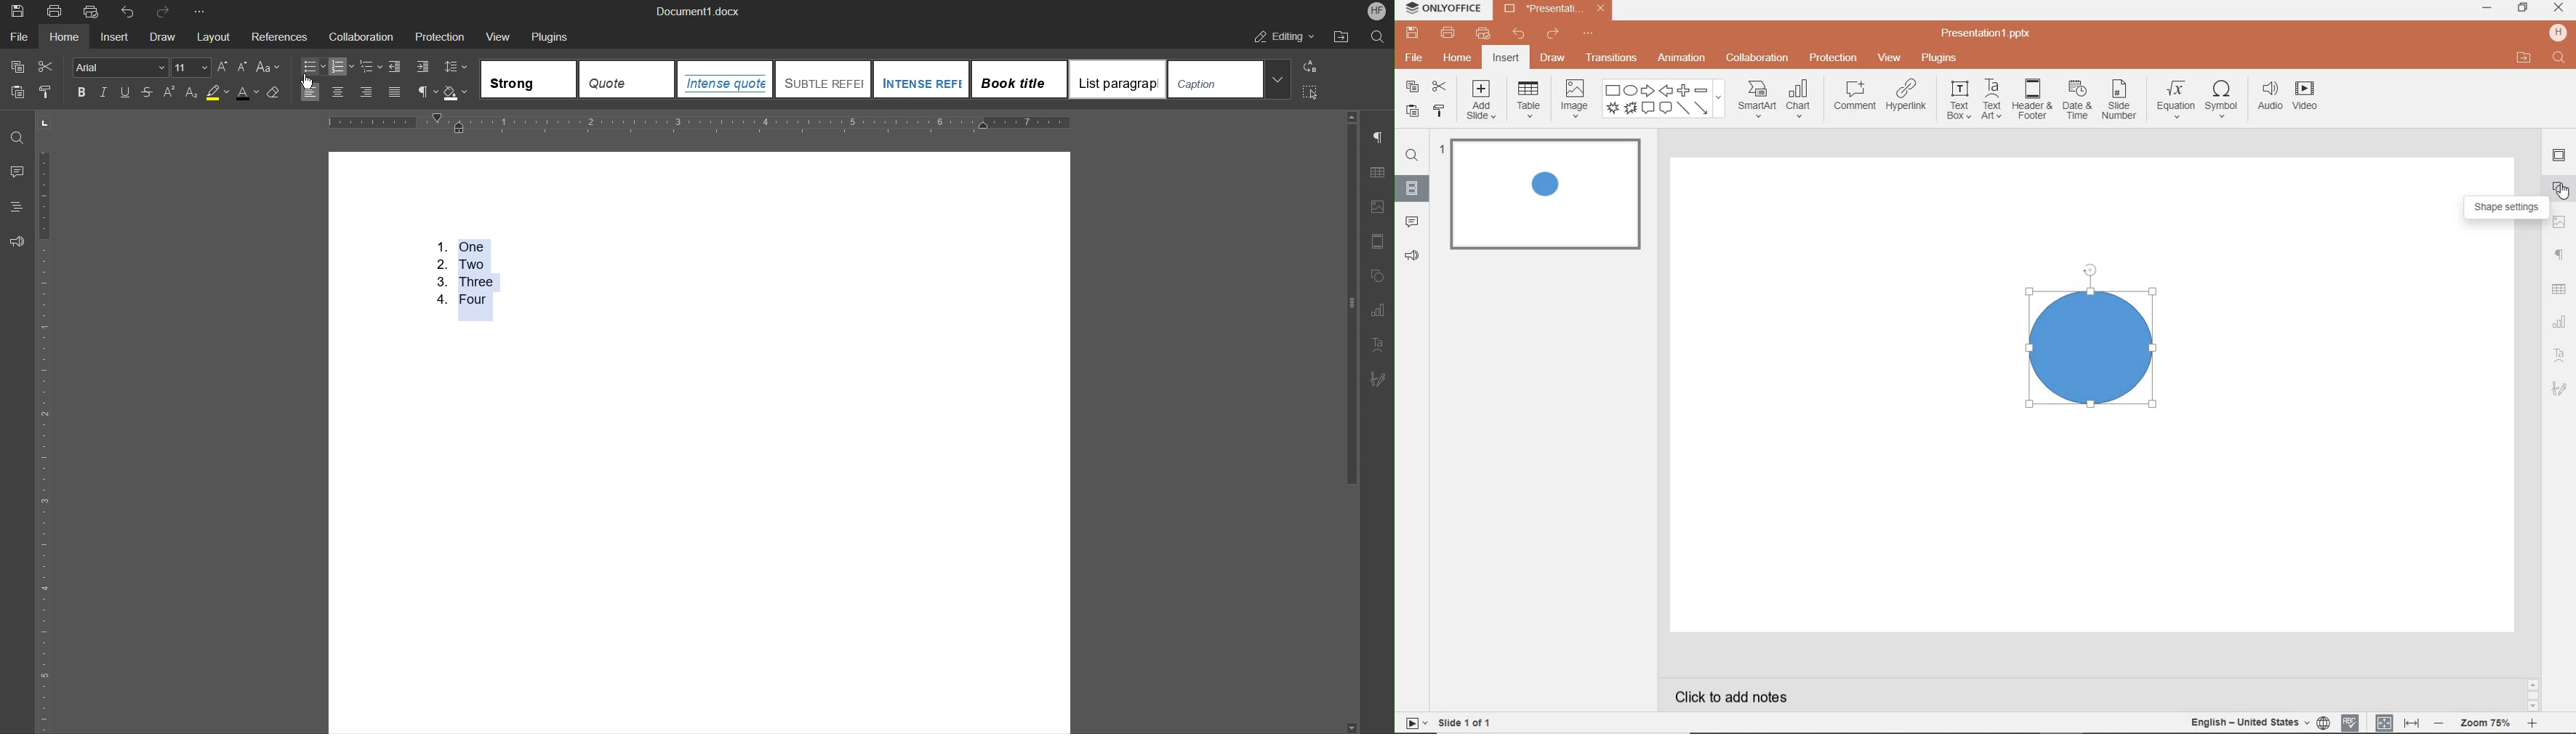  I want to click on draw, so click(1553, 60).